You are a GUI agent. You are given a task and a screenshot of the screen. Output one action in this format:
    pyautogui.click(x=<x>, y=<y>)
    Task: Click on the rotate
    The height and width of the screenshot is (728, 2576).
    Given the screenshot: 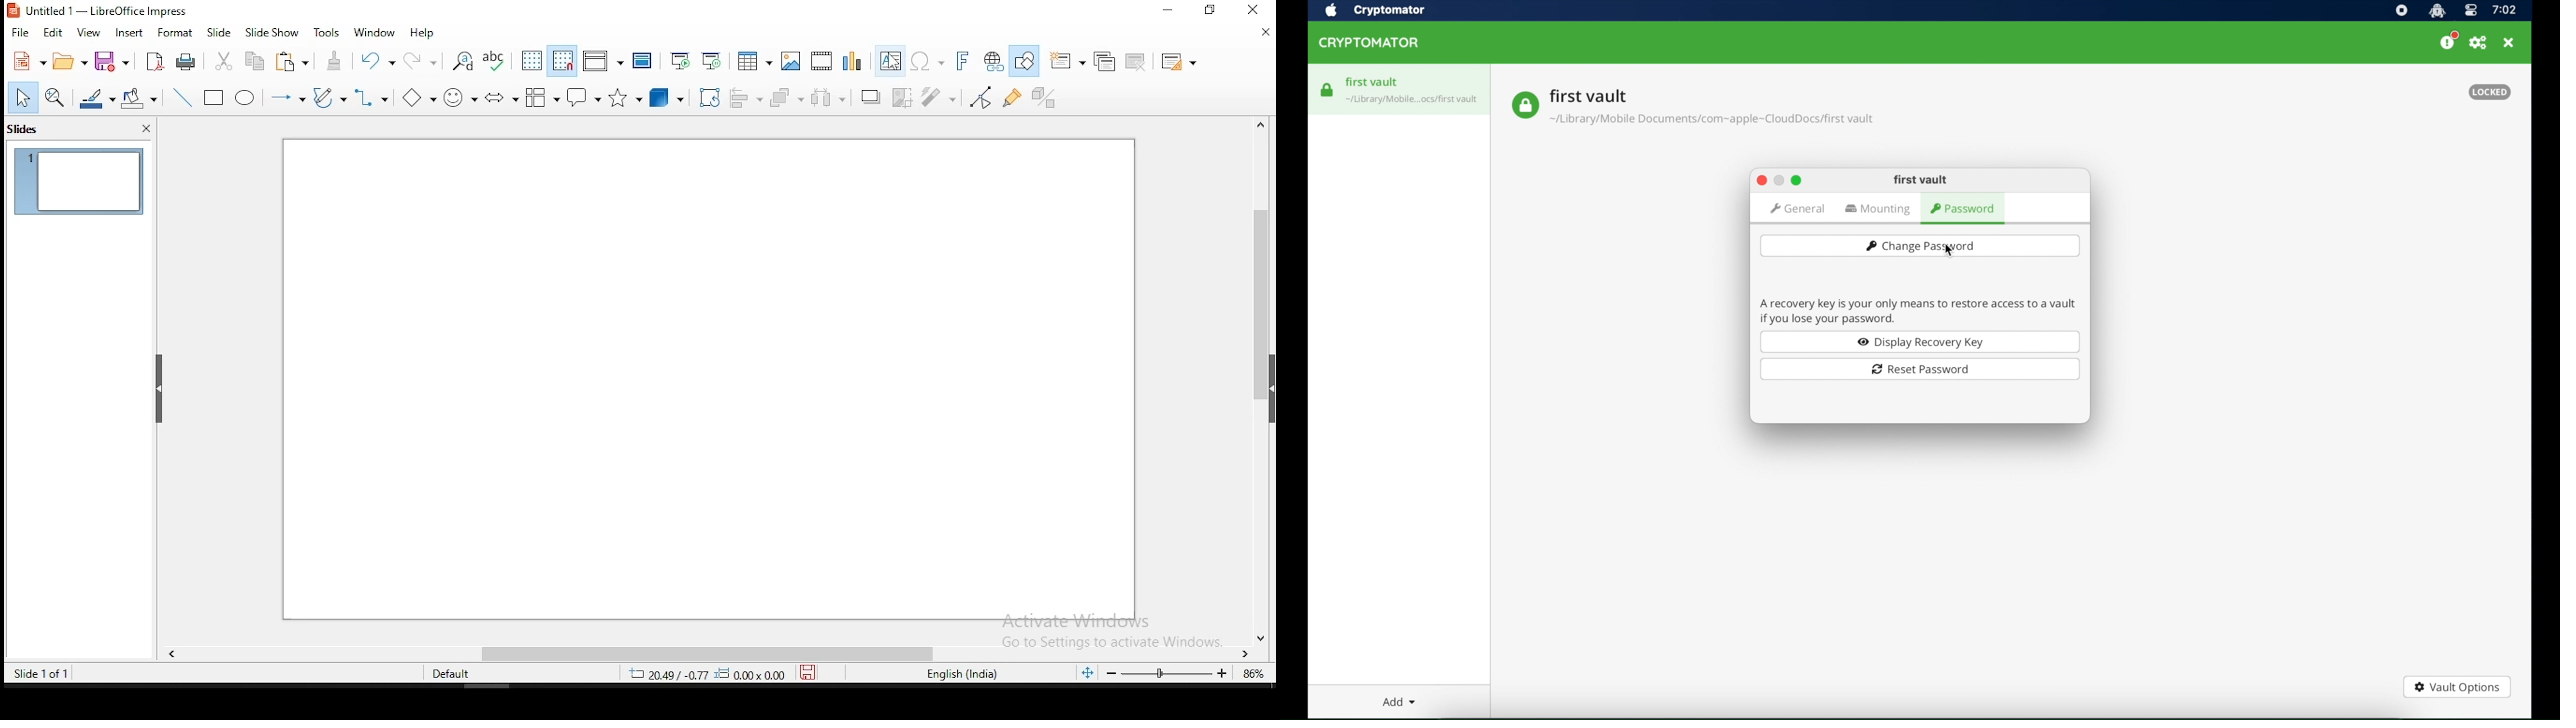 What is the action you would take?
    pyautogui.click(x=712, y=100)
    